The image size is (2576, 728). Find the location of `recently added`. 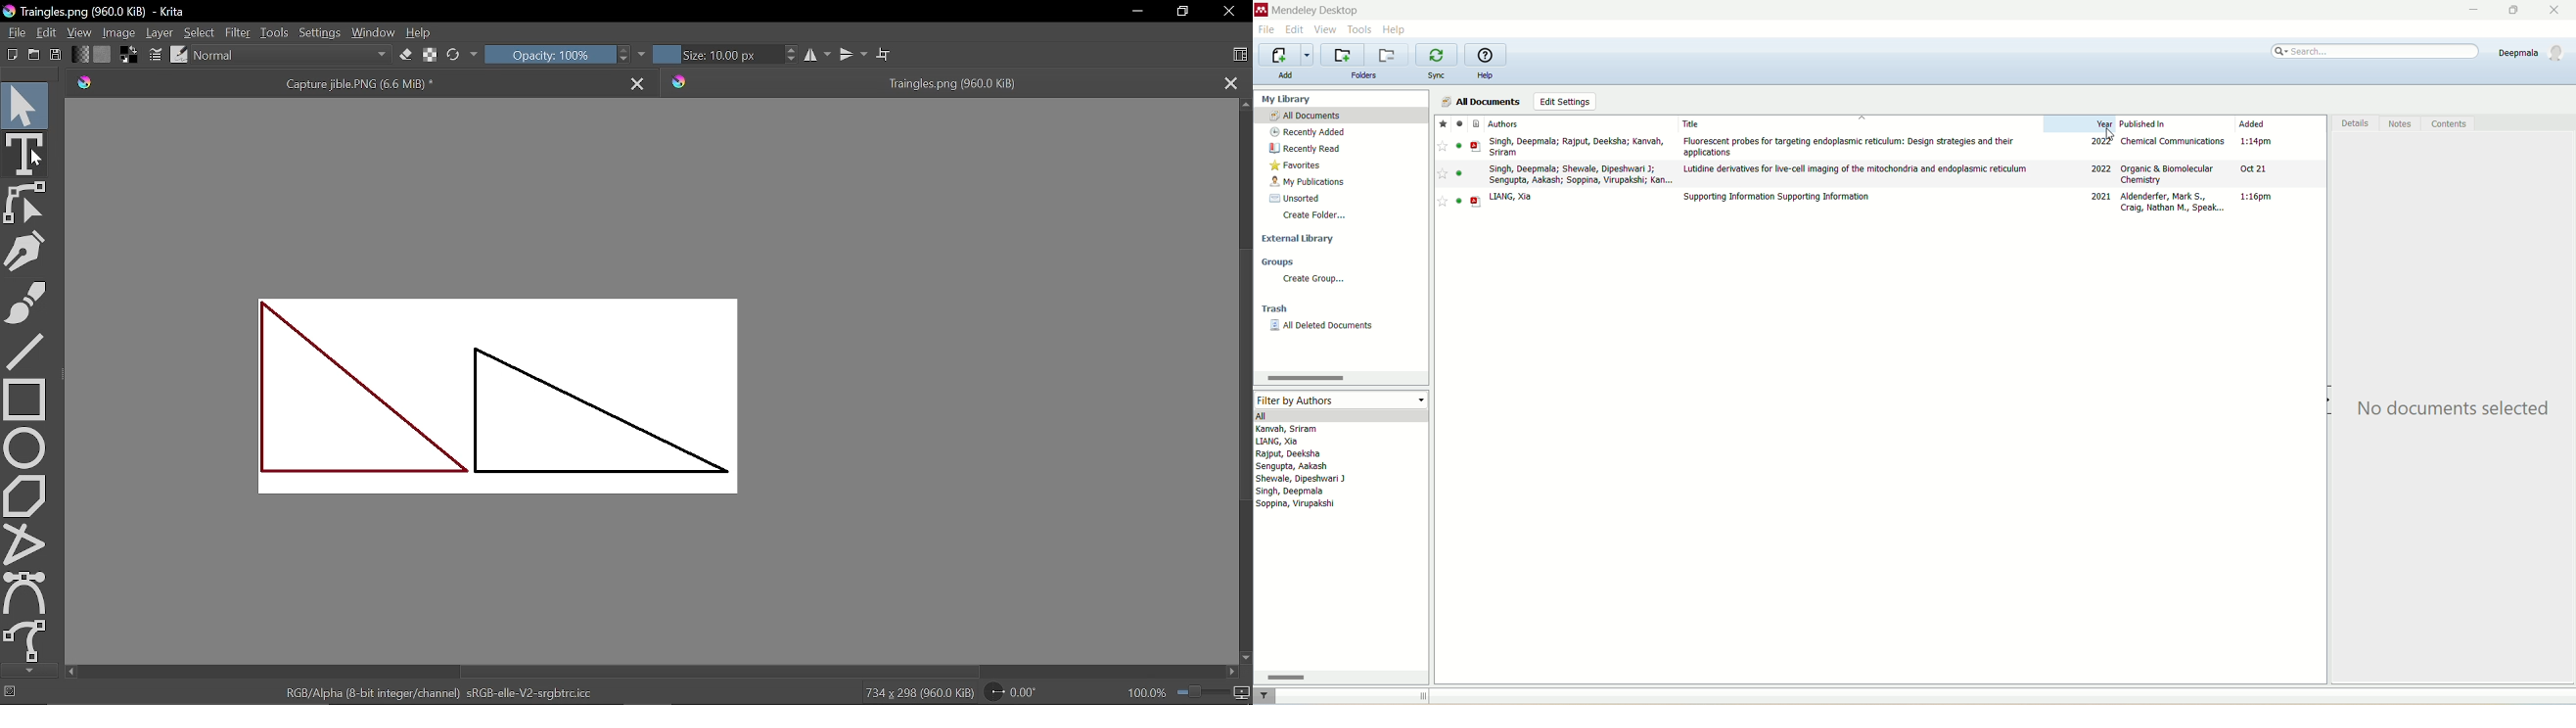

recently added is located at coordinates (1307, 131).